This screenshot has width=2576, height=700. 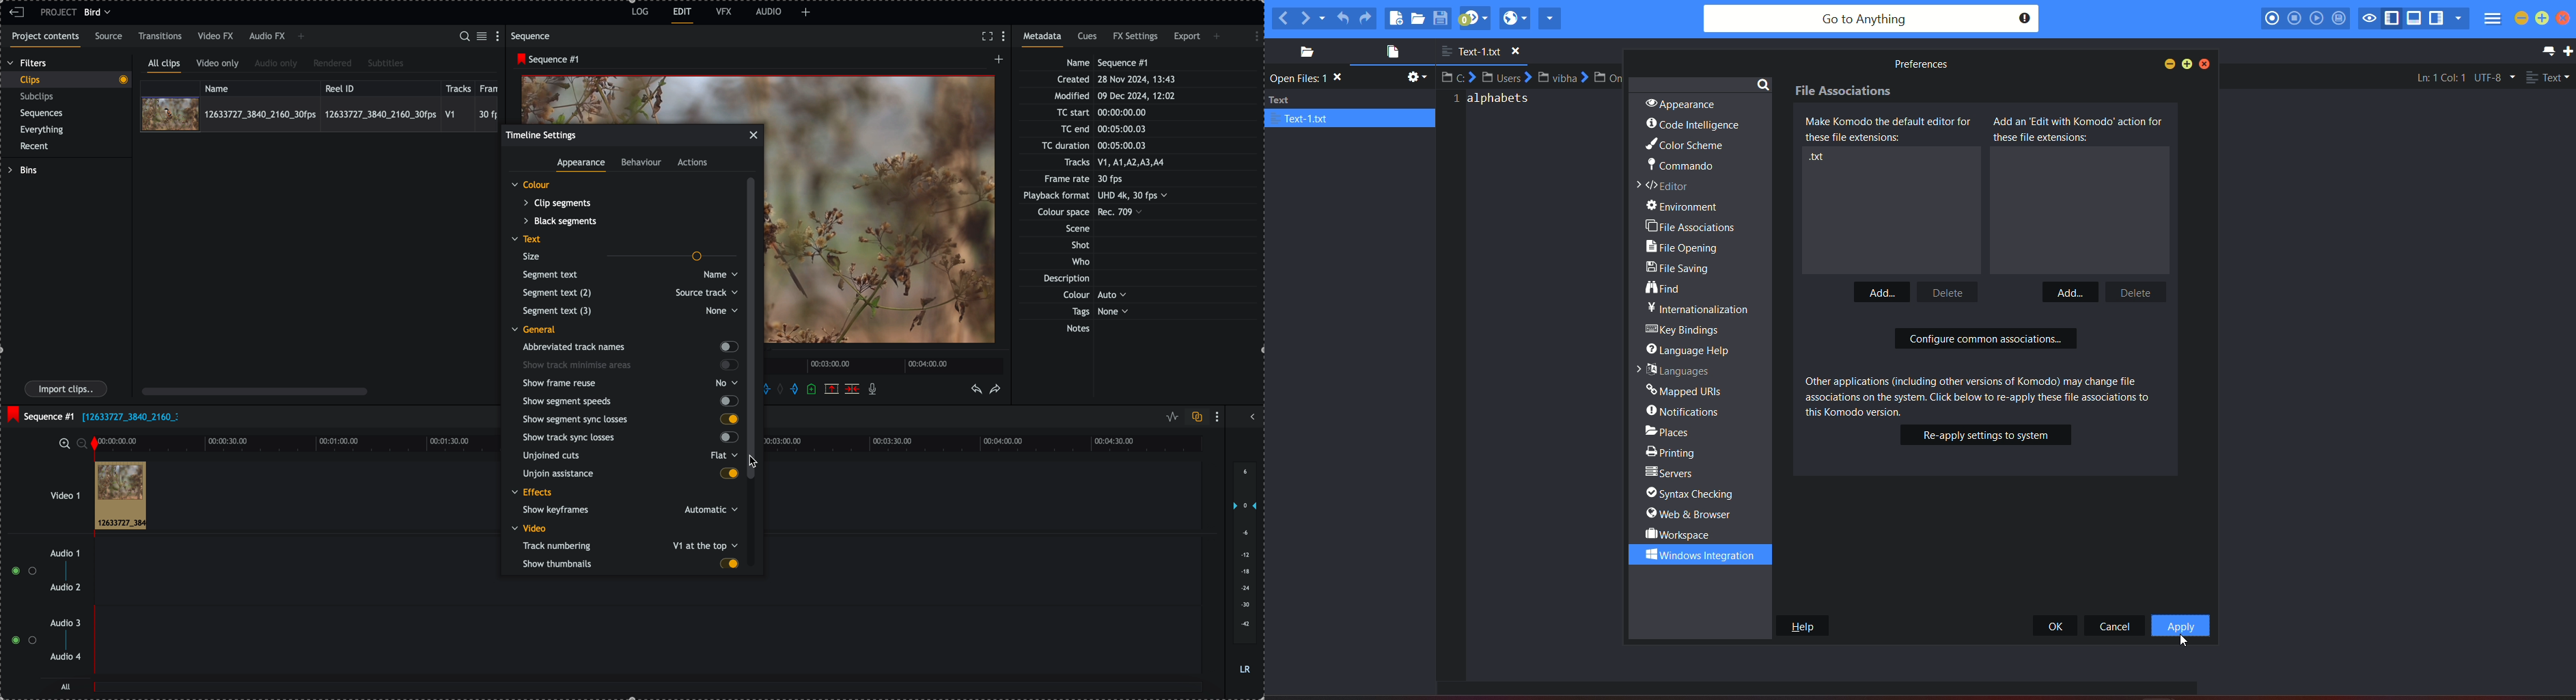 I want to click on project contents, so click(x=43, y=40).